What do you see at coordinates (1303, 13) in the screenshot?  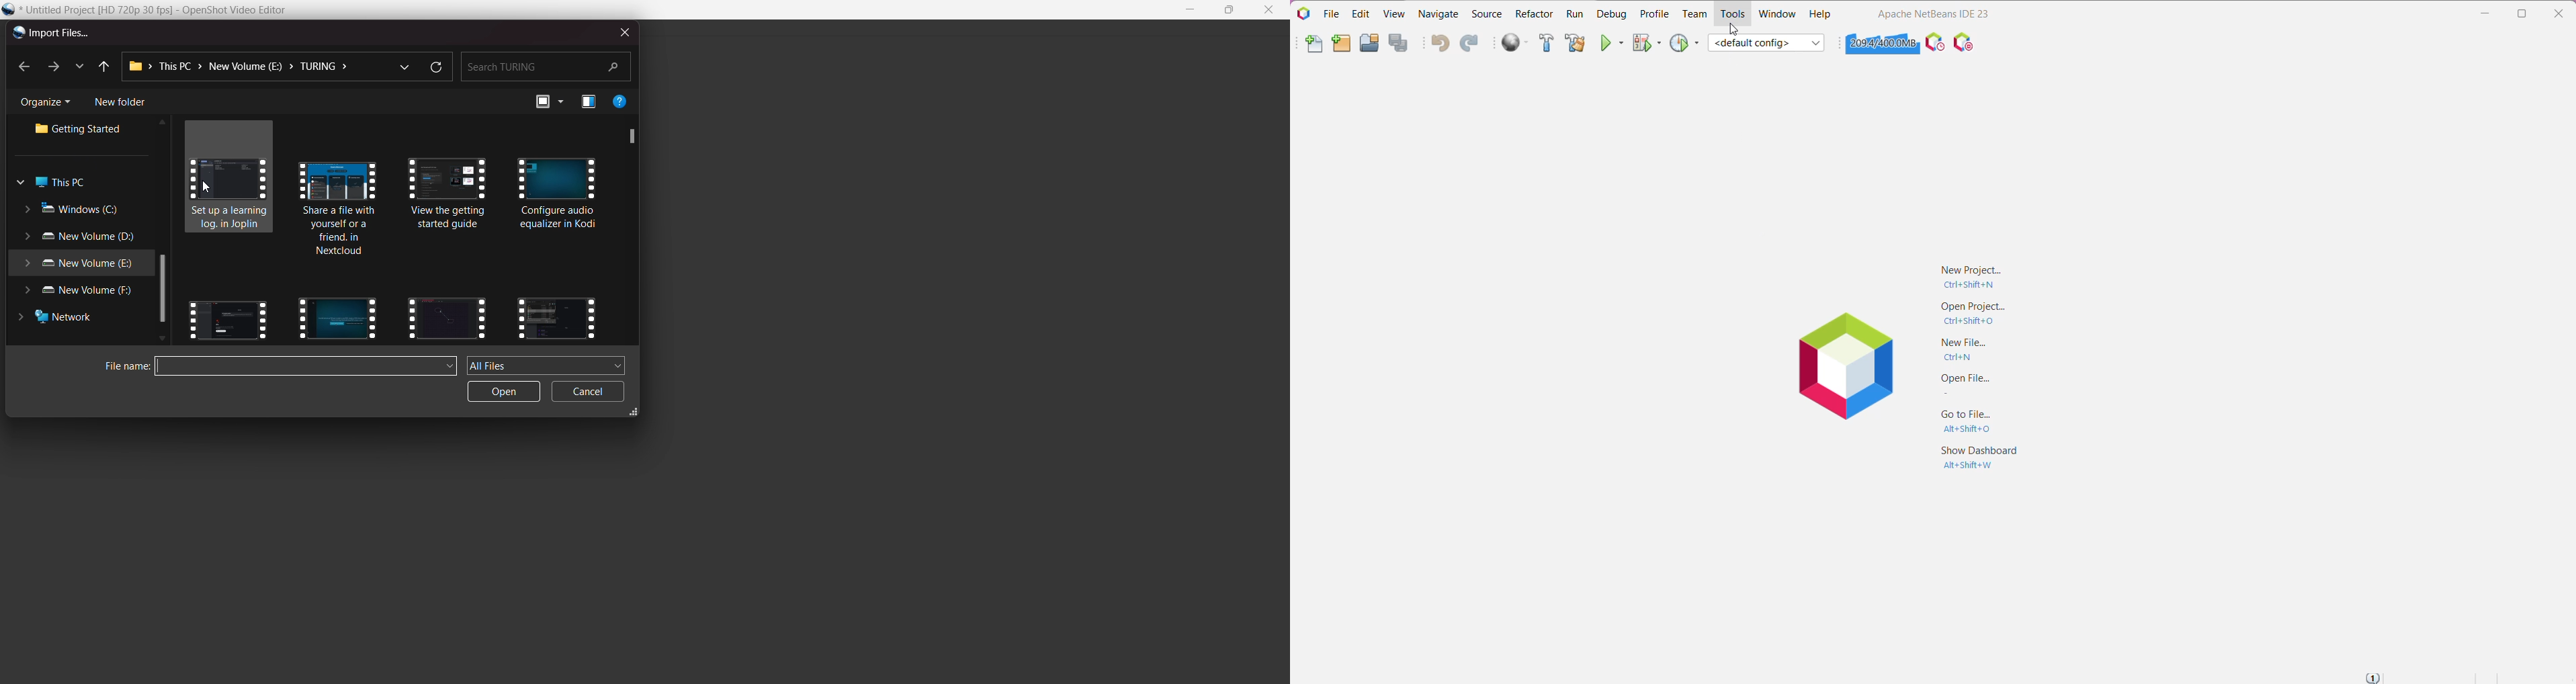 I see `Application Logo` at bounding box center [1303, 13].